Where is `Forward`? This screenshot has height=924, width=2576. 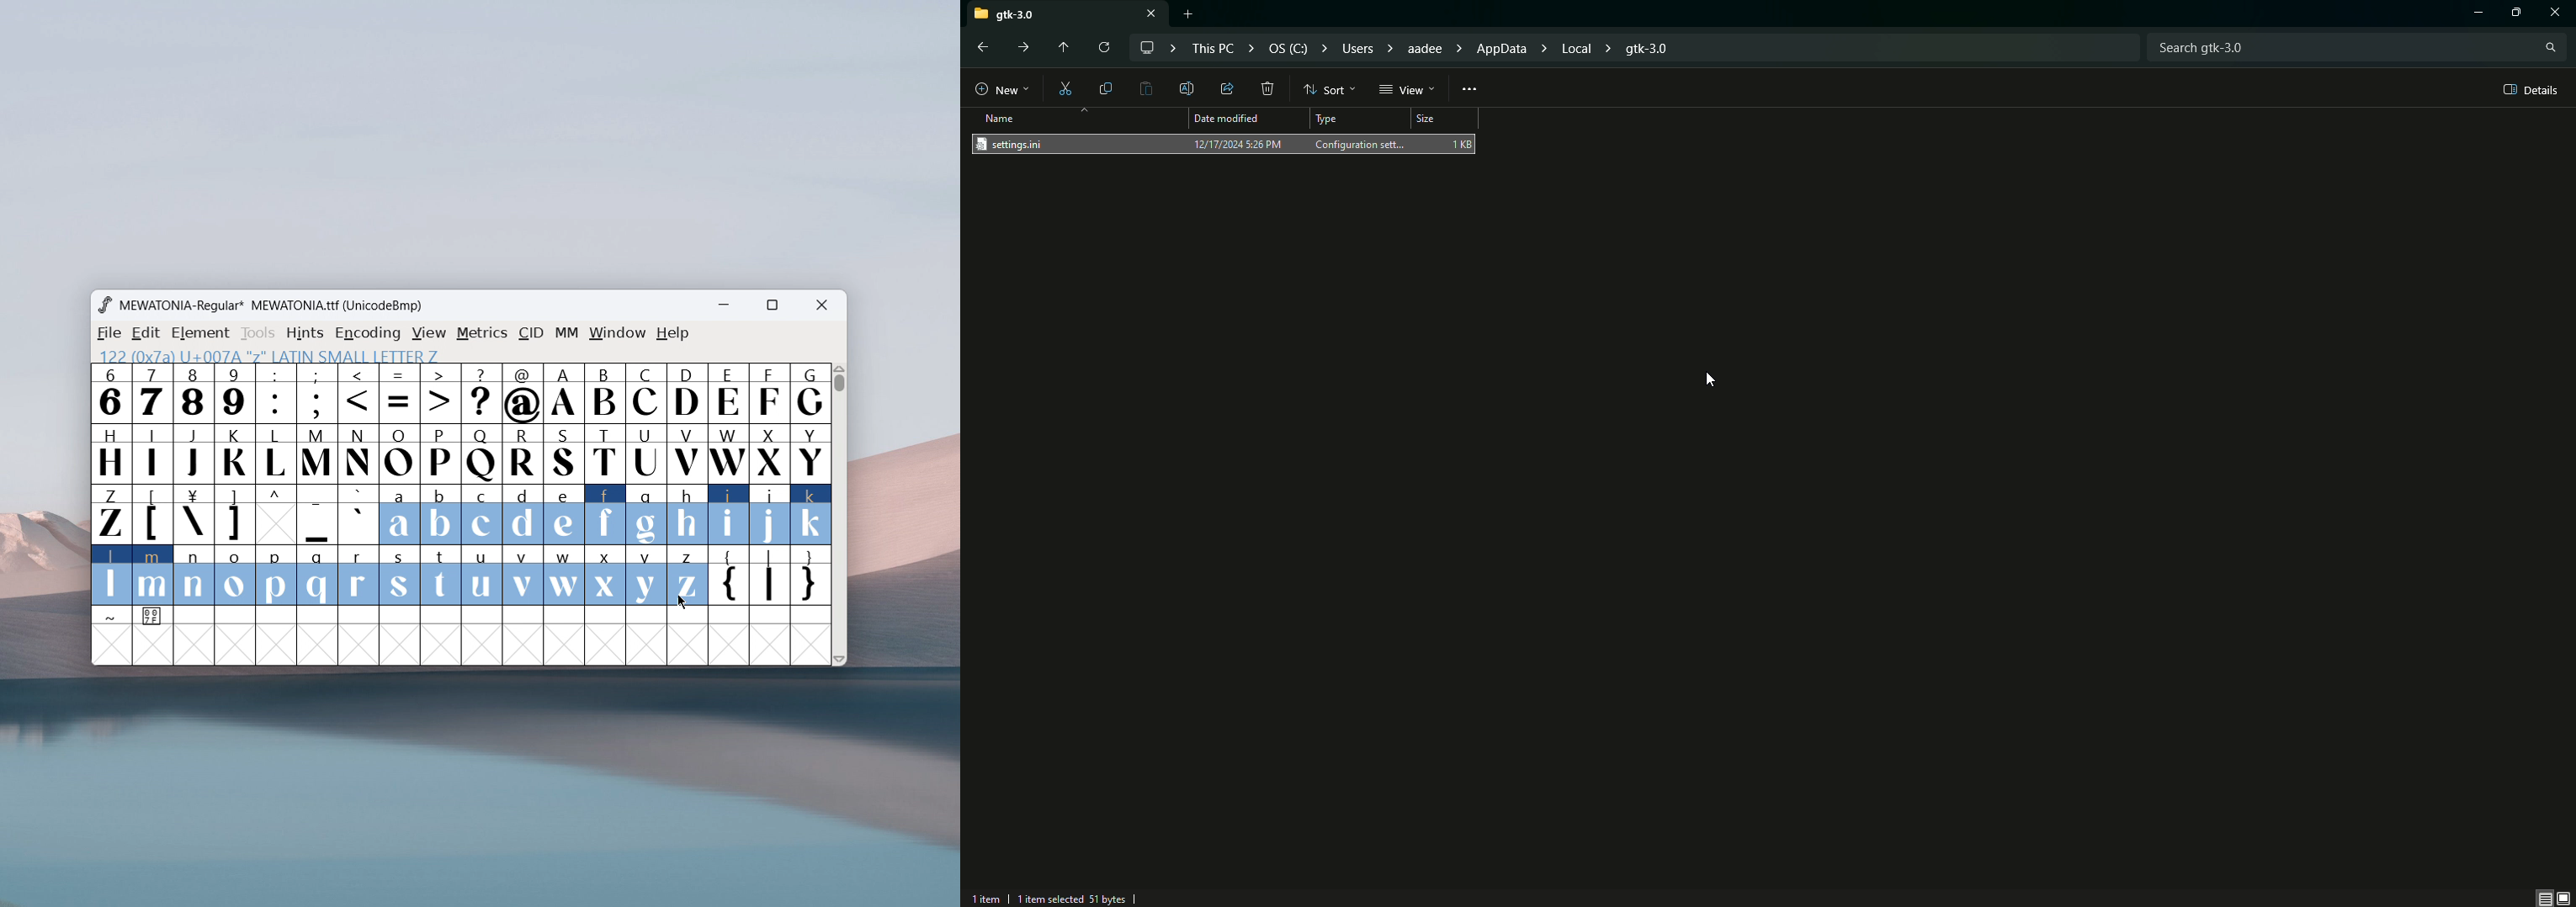 Forward is located at coordinates (1026, 49).